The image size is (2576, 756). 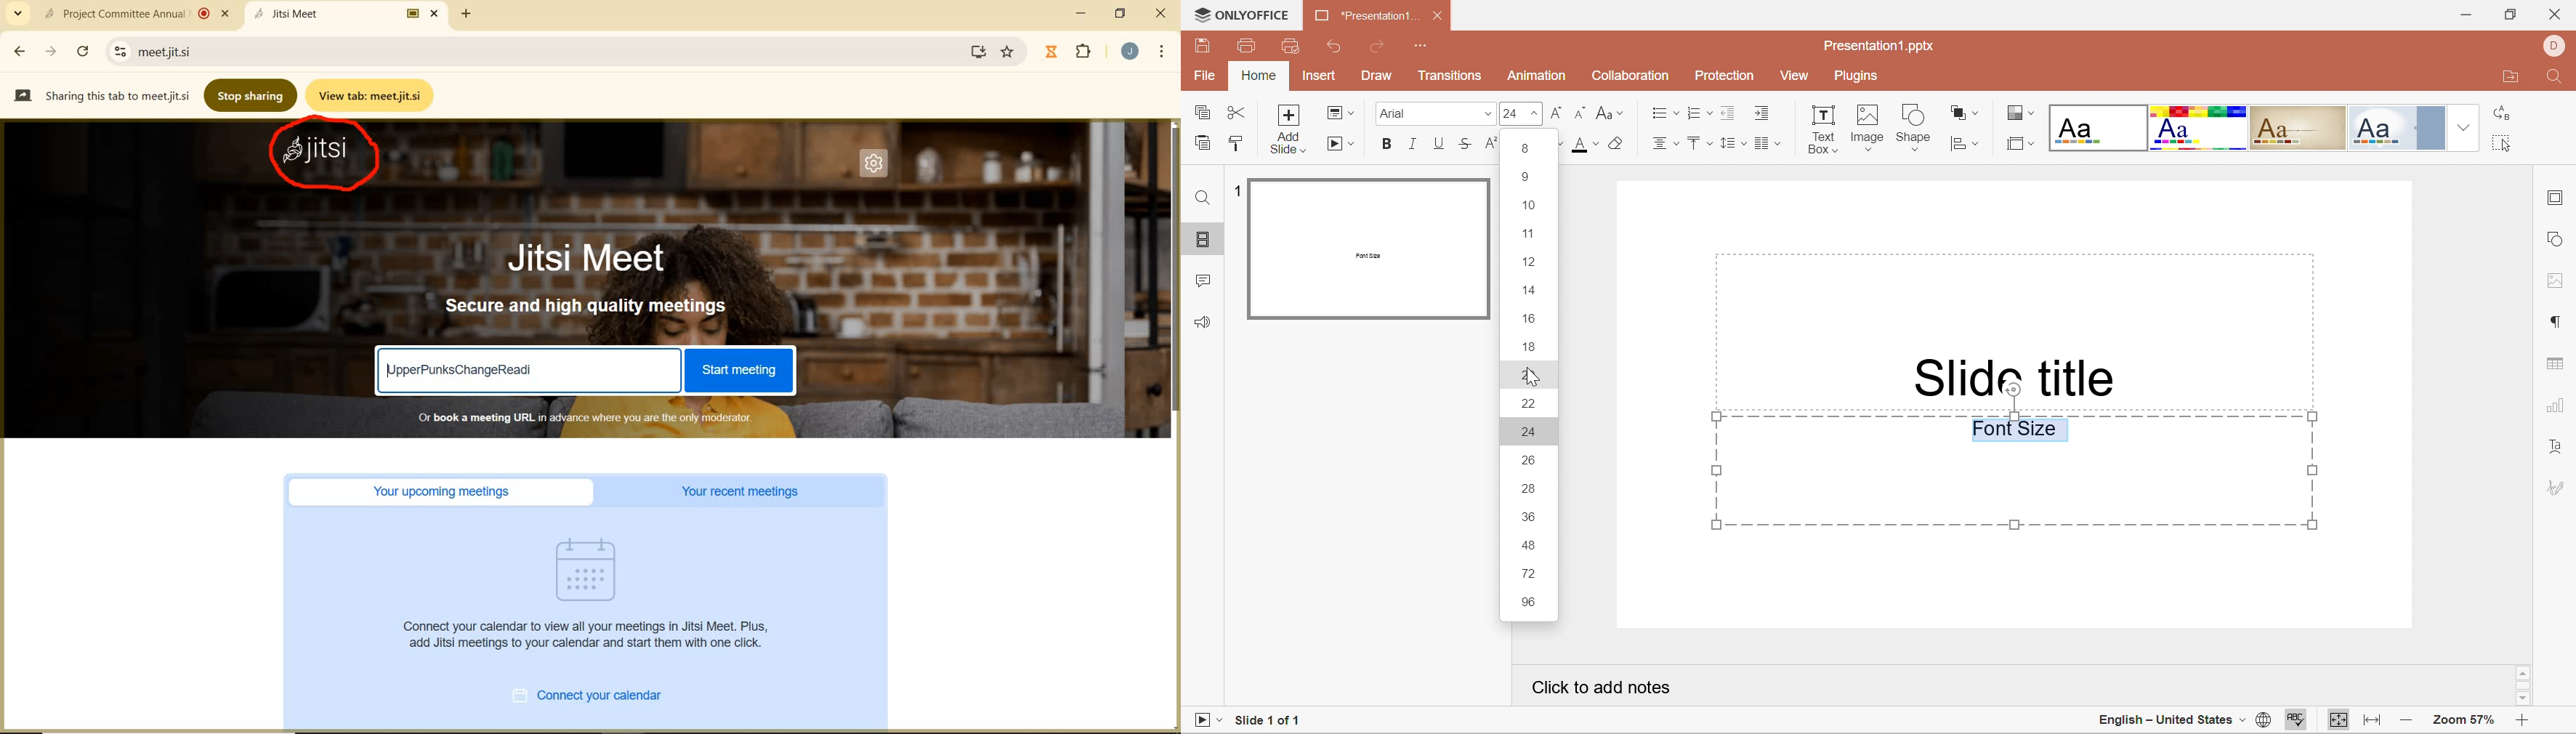 I want to click on Classic, so click(x=2298, y=126).